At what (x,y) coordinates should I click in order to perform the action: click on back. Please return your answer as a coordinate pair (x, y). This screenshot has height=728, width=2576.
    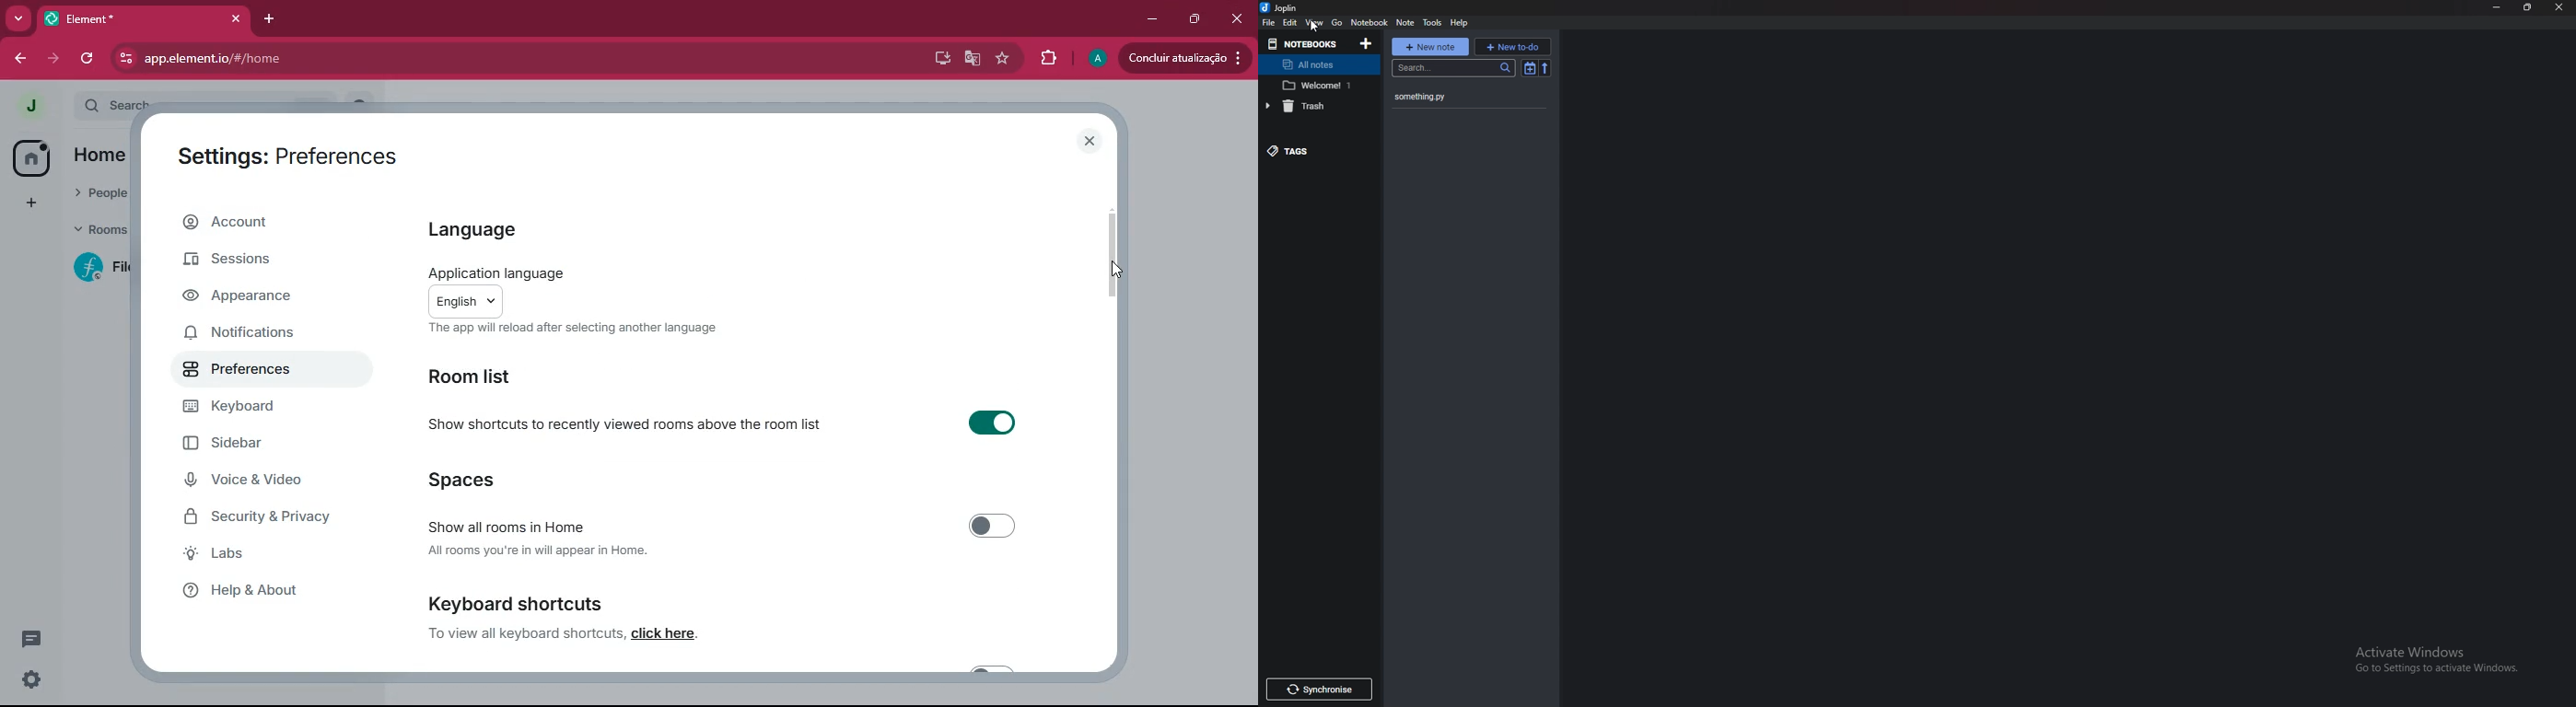
    Looking at the image, I should click on (21, 59).